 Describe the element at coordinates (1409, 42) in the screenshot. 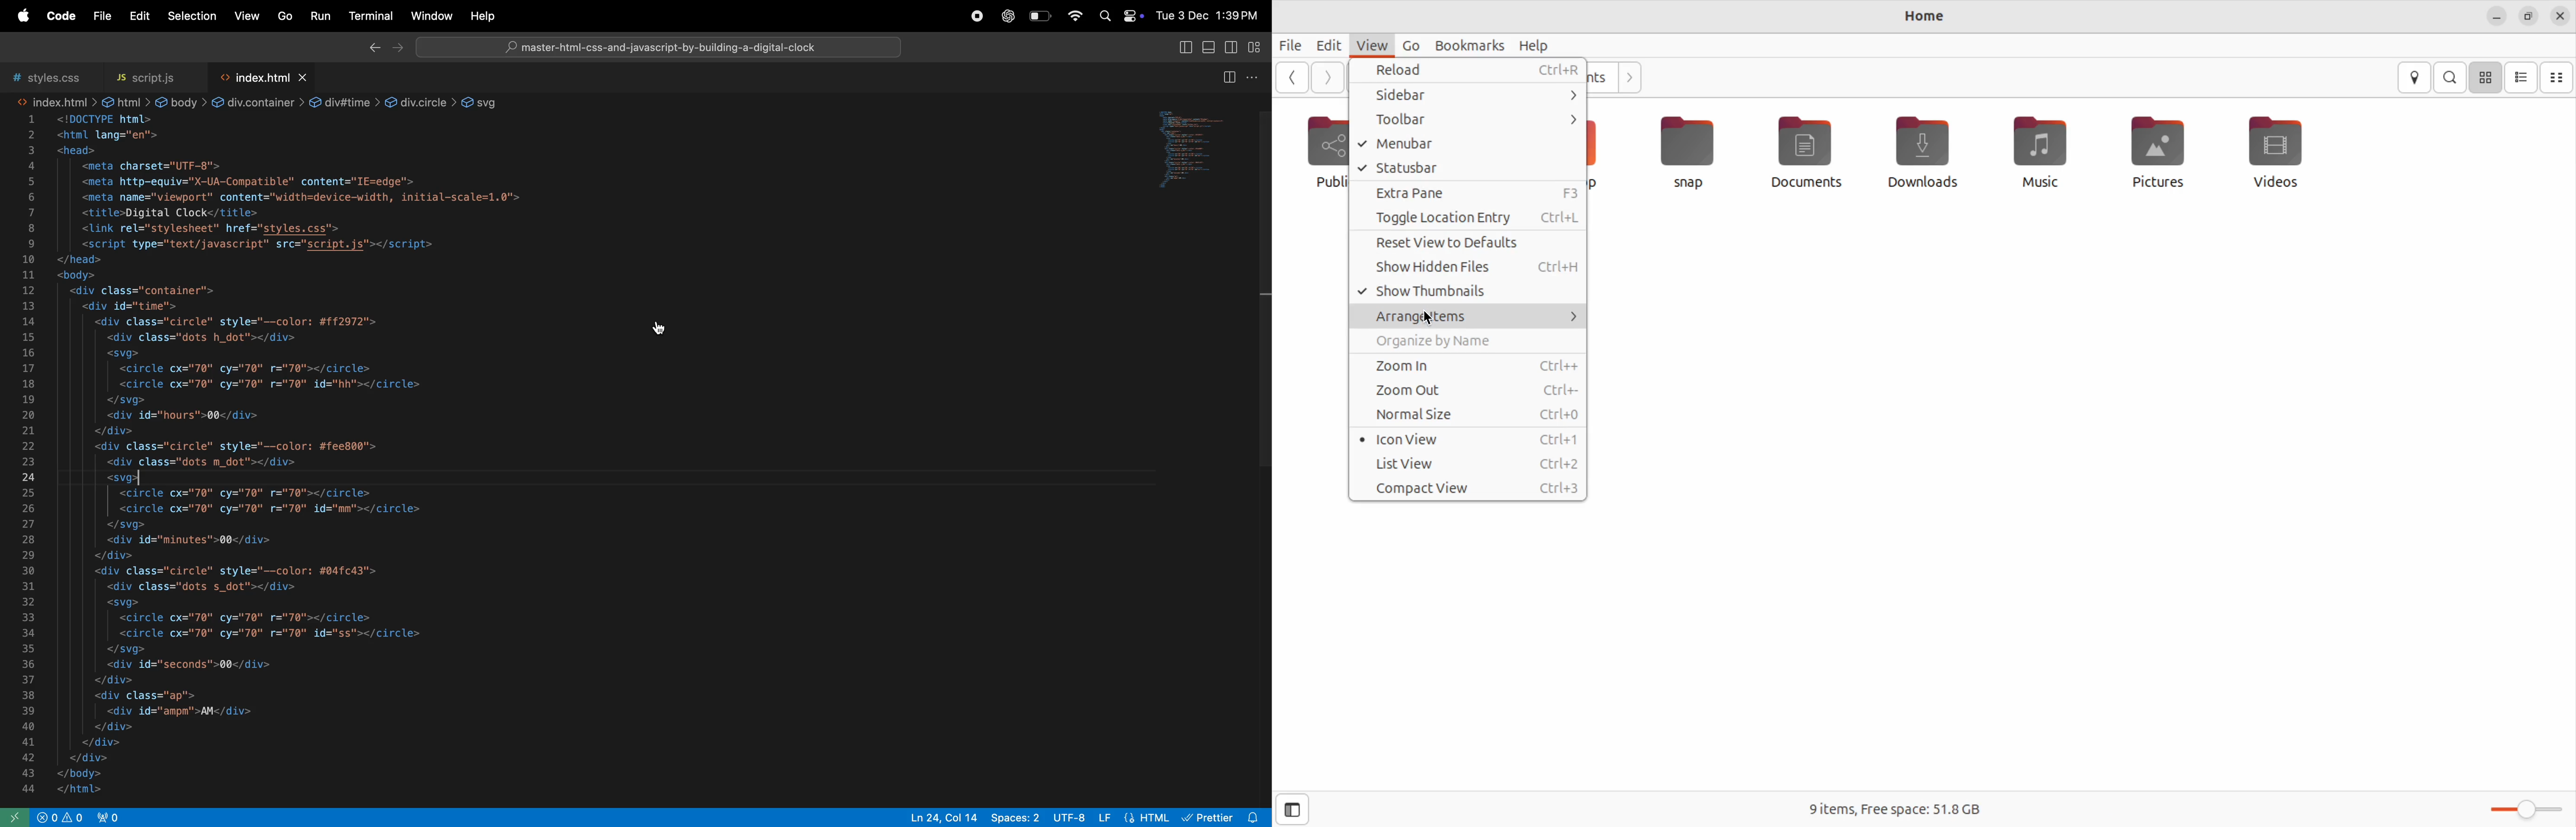

I see `Go` at that location.